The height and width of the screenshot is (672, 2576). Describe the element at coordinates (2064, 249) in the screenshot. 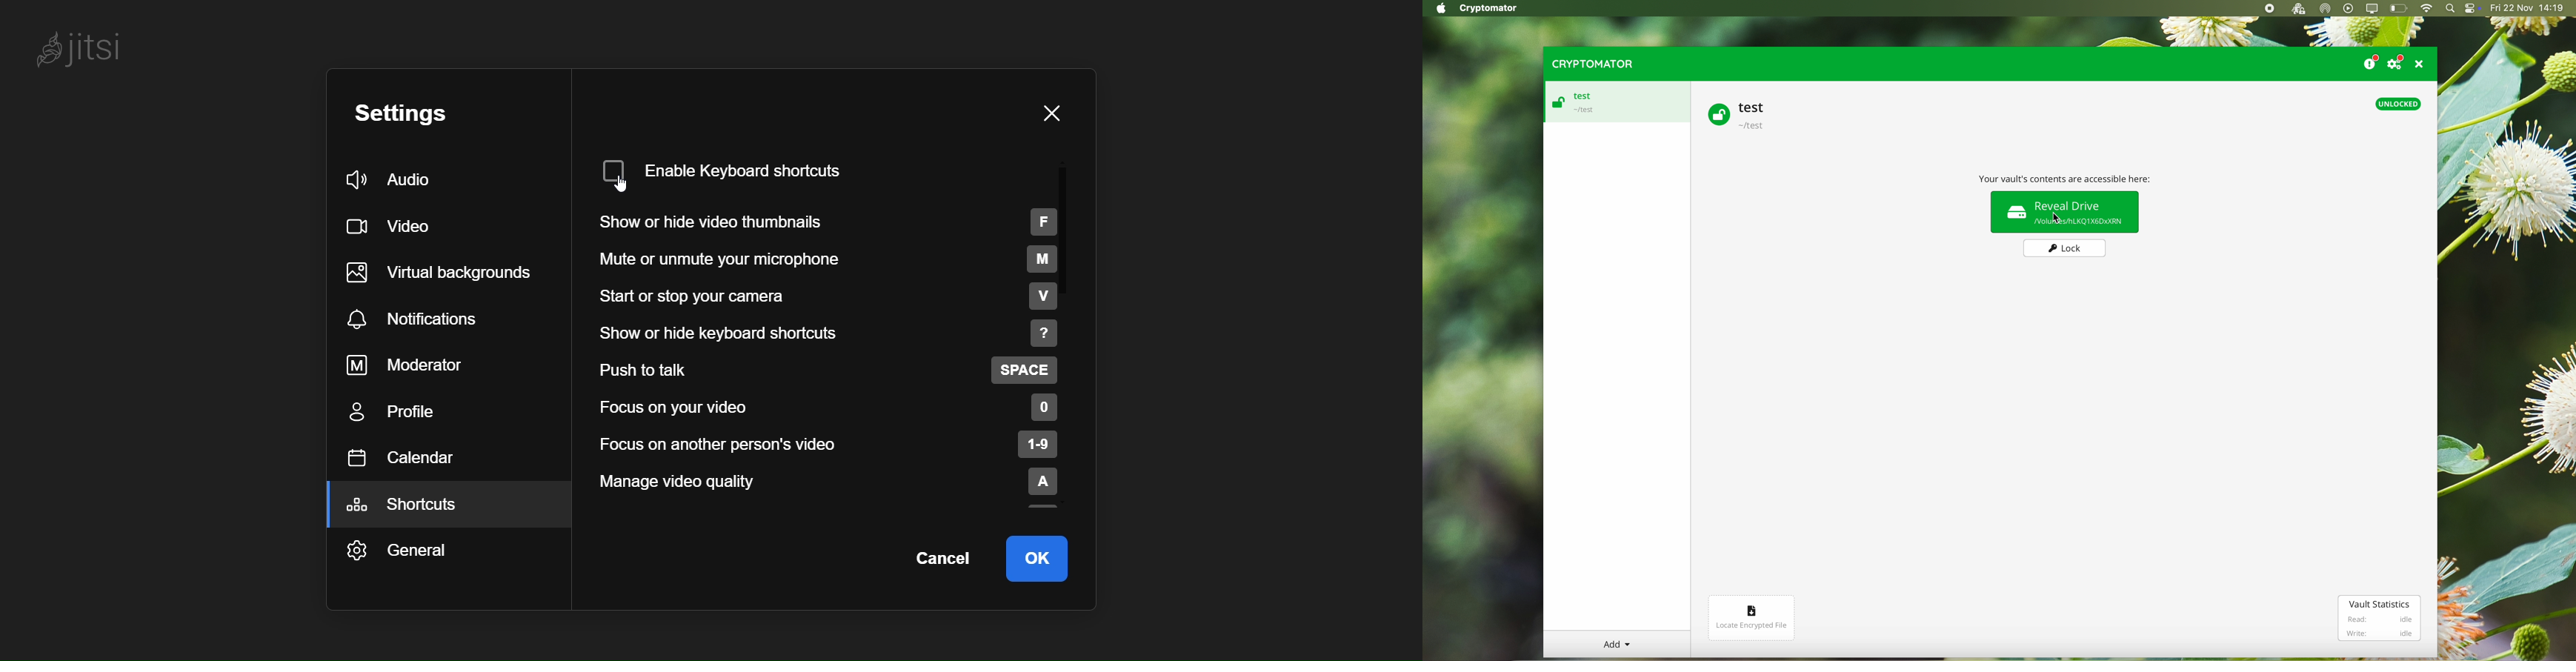

I see `lock button` at that location.